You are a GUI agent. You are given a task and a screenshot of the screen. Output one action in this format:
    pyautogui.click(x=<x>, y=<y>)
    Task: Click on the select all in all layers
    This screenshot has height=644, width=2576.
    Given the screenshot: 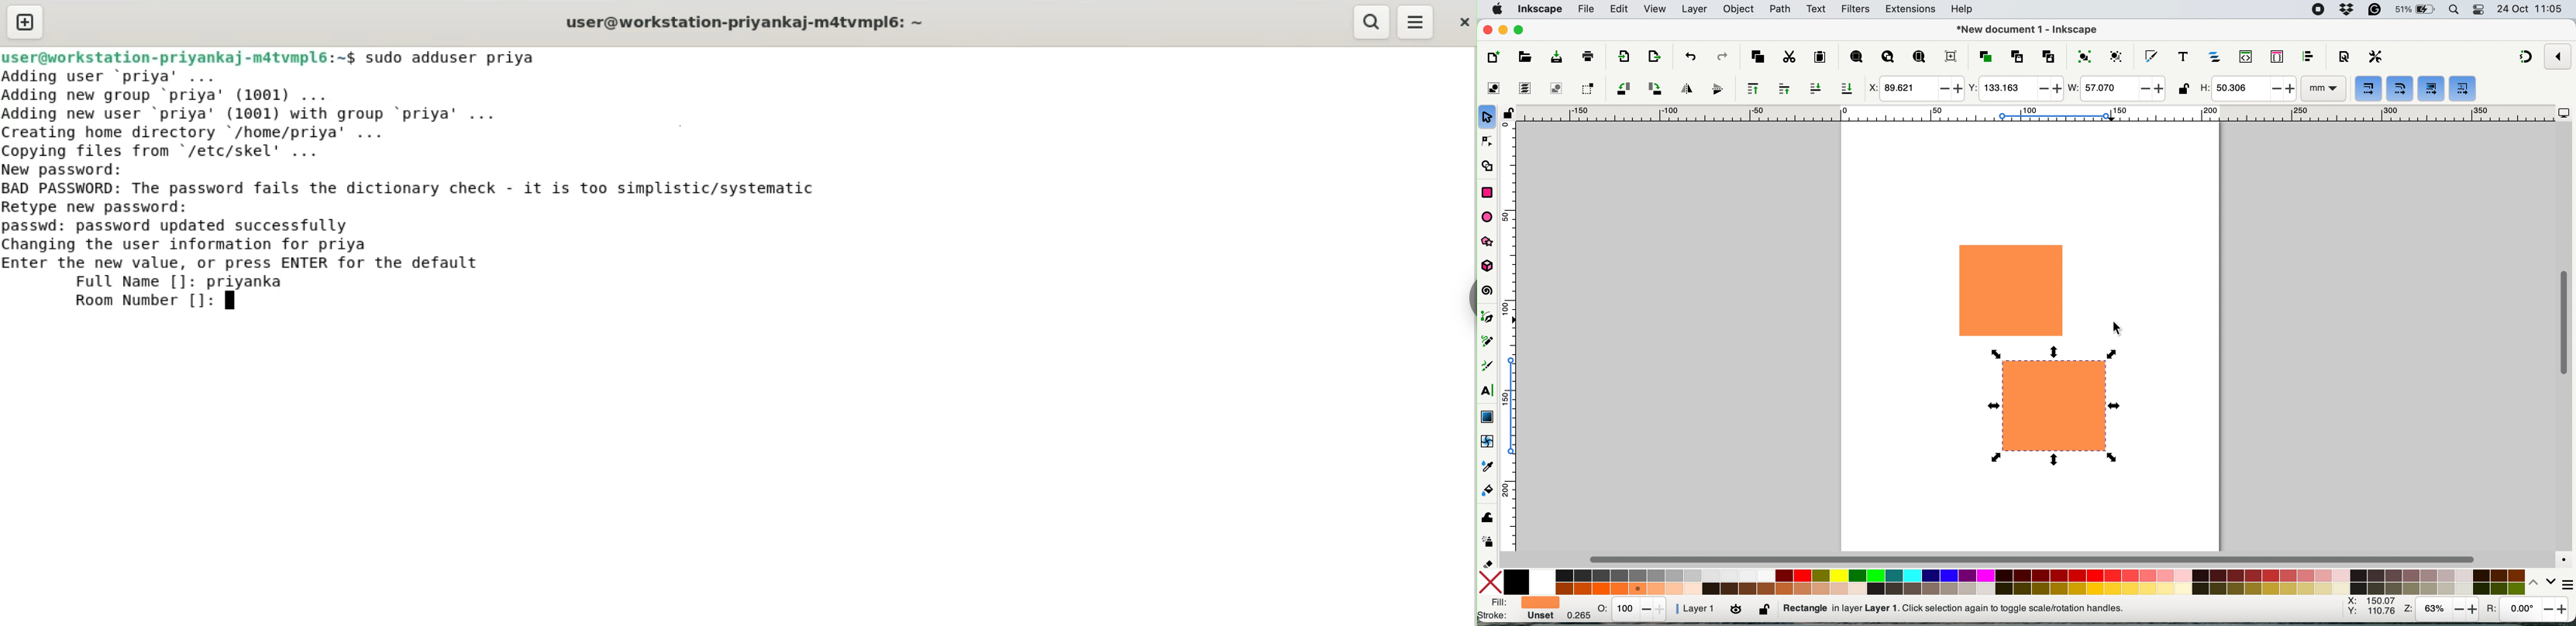 What is the action you would take?
    pyautogui.click(x=1526, y=88)
    